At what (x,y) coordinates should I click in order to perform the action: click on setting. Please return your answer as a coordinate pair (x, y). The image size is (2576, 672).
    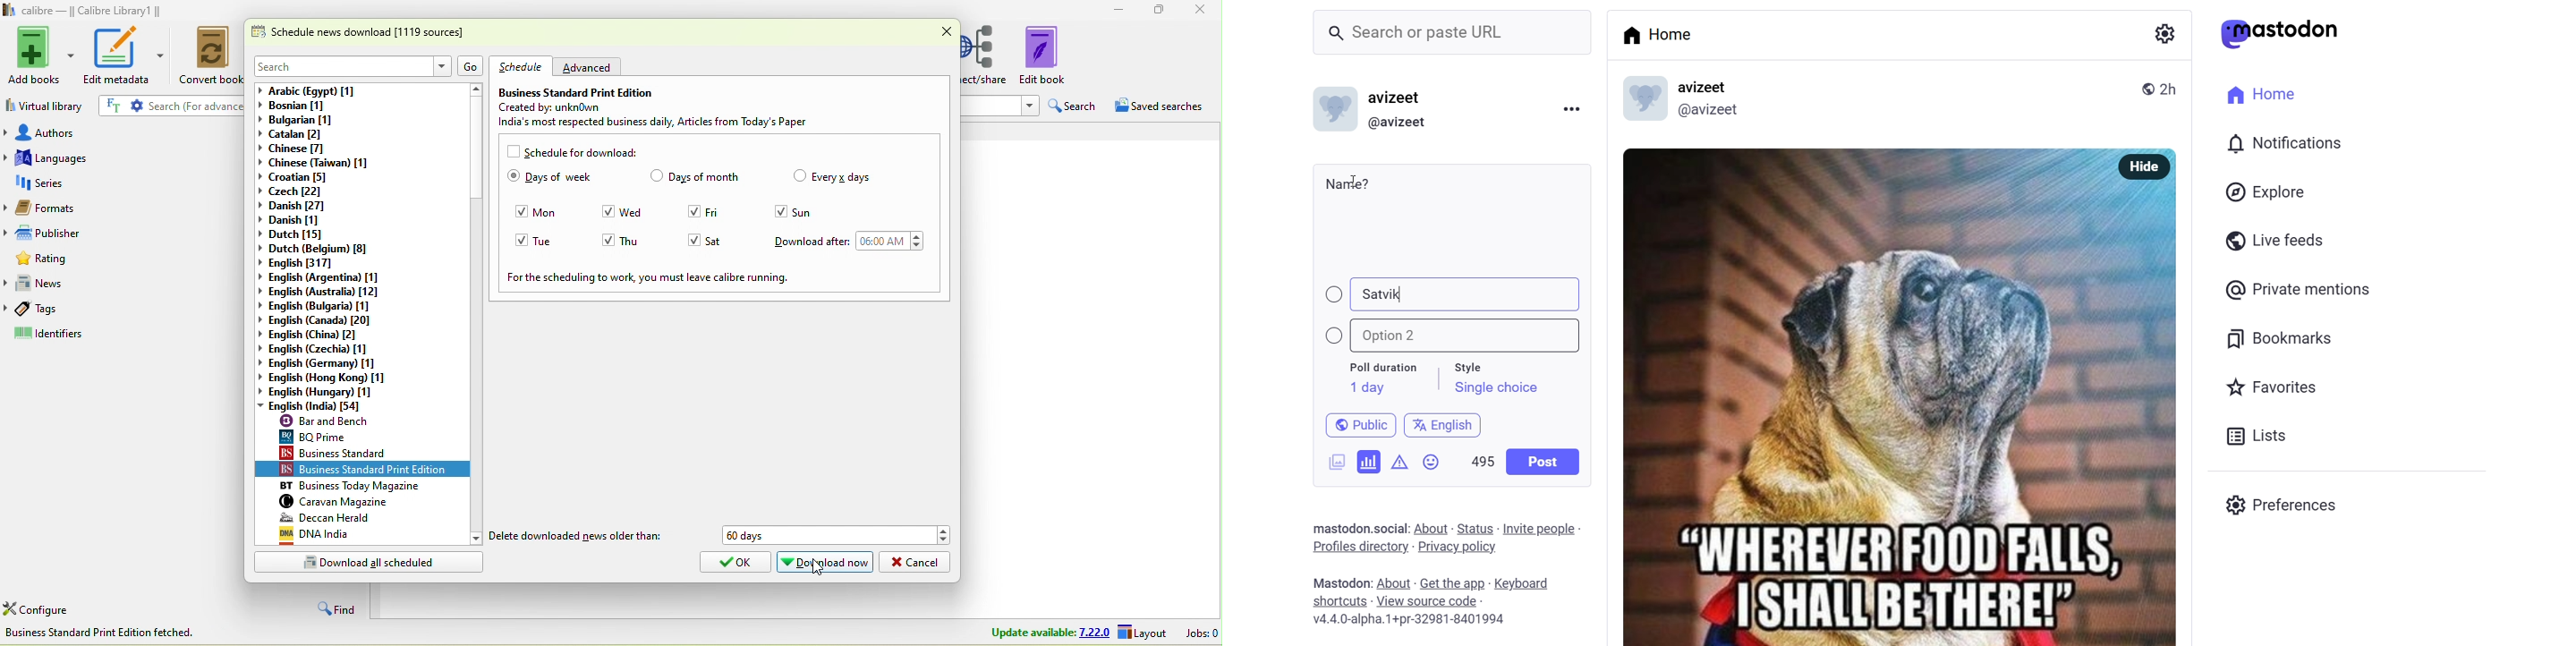
    Looking at the image, I should click on (2163, 33).